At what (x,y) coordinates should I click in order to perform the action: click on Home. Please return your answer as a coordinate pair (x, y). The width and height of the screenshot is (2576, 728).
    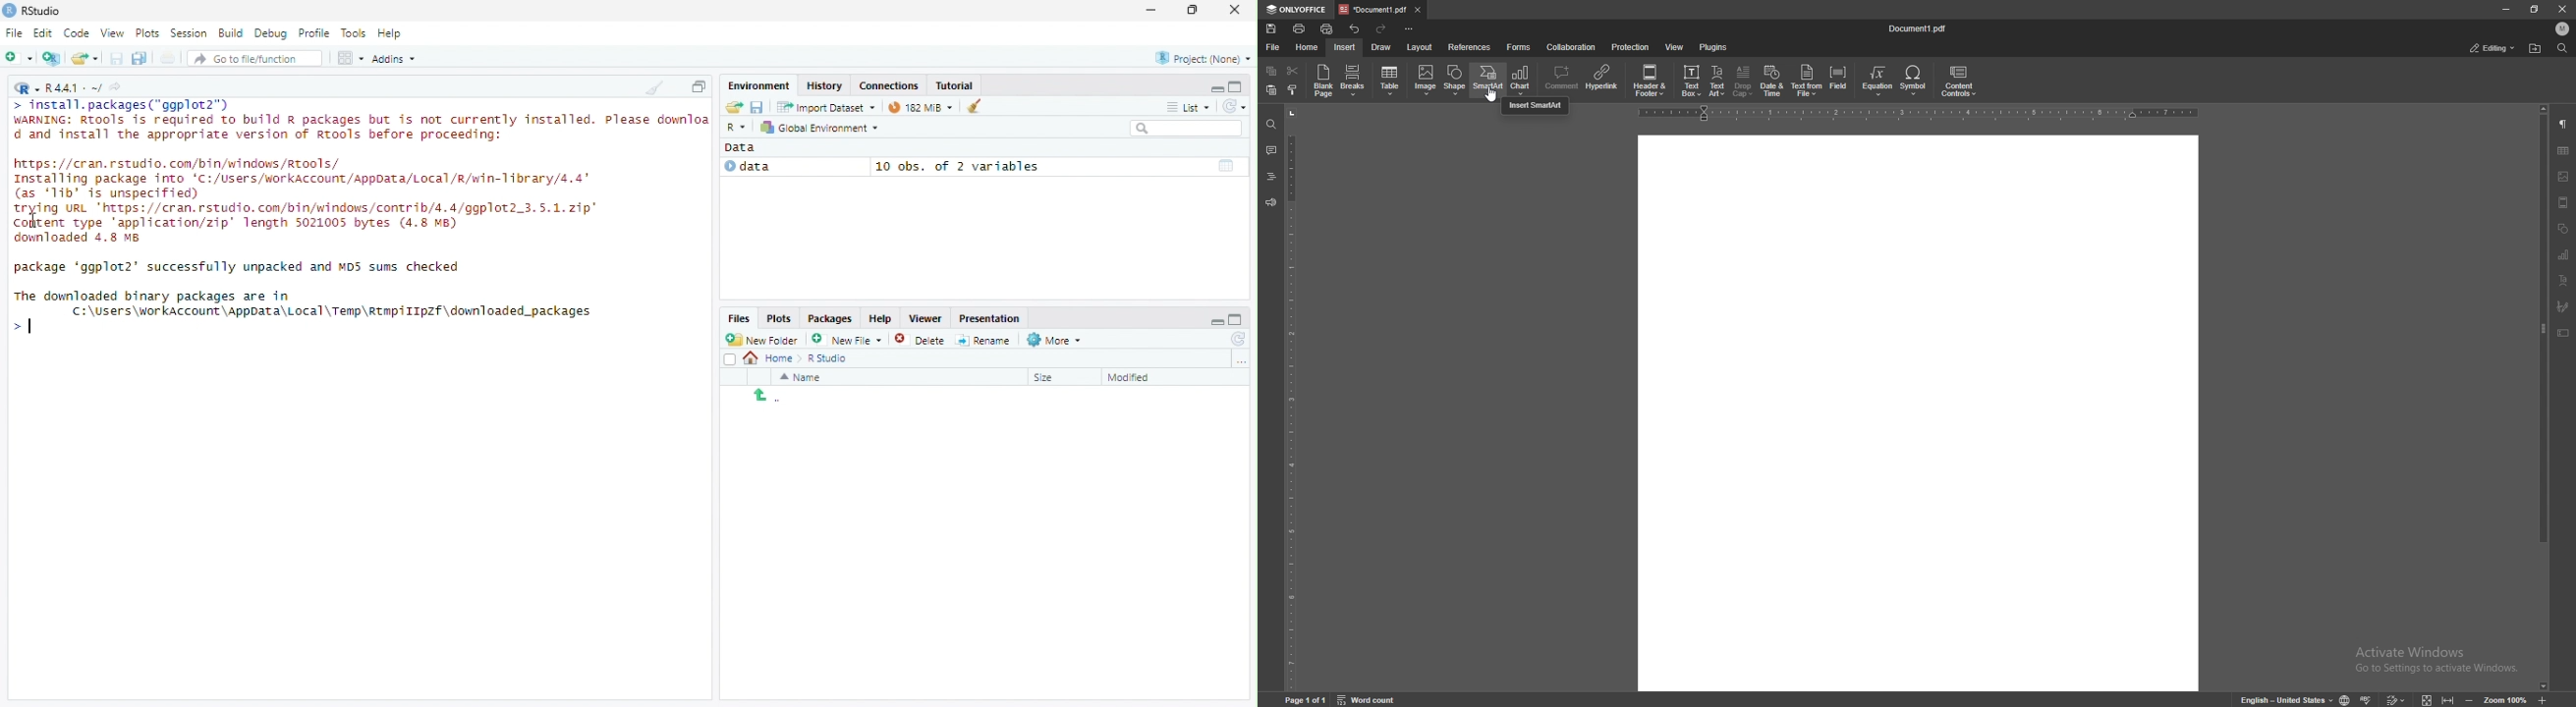
    Looking at the image, I should click on (770, 359).